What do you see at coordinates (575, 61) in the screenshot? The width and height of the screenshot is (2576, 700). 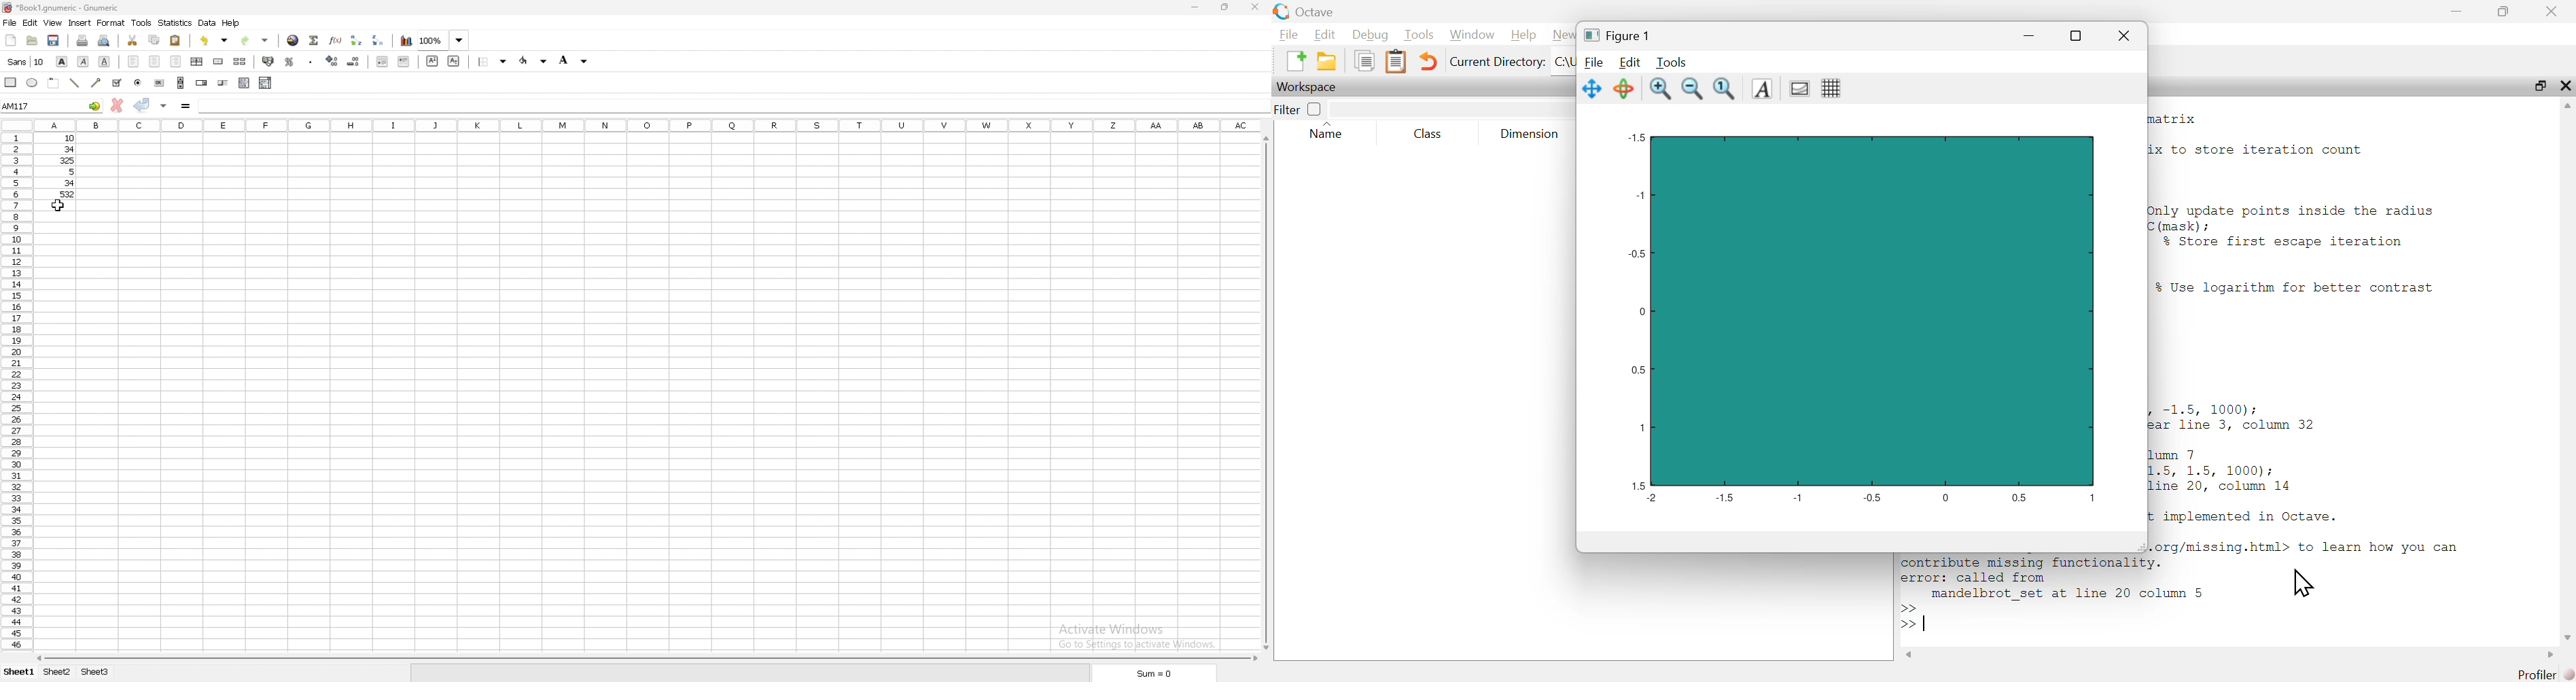 I see `background` at bounding box center [575, 61].